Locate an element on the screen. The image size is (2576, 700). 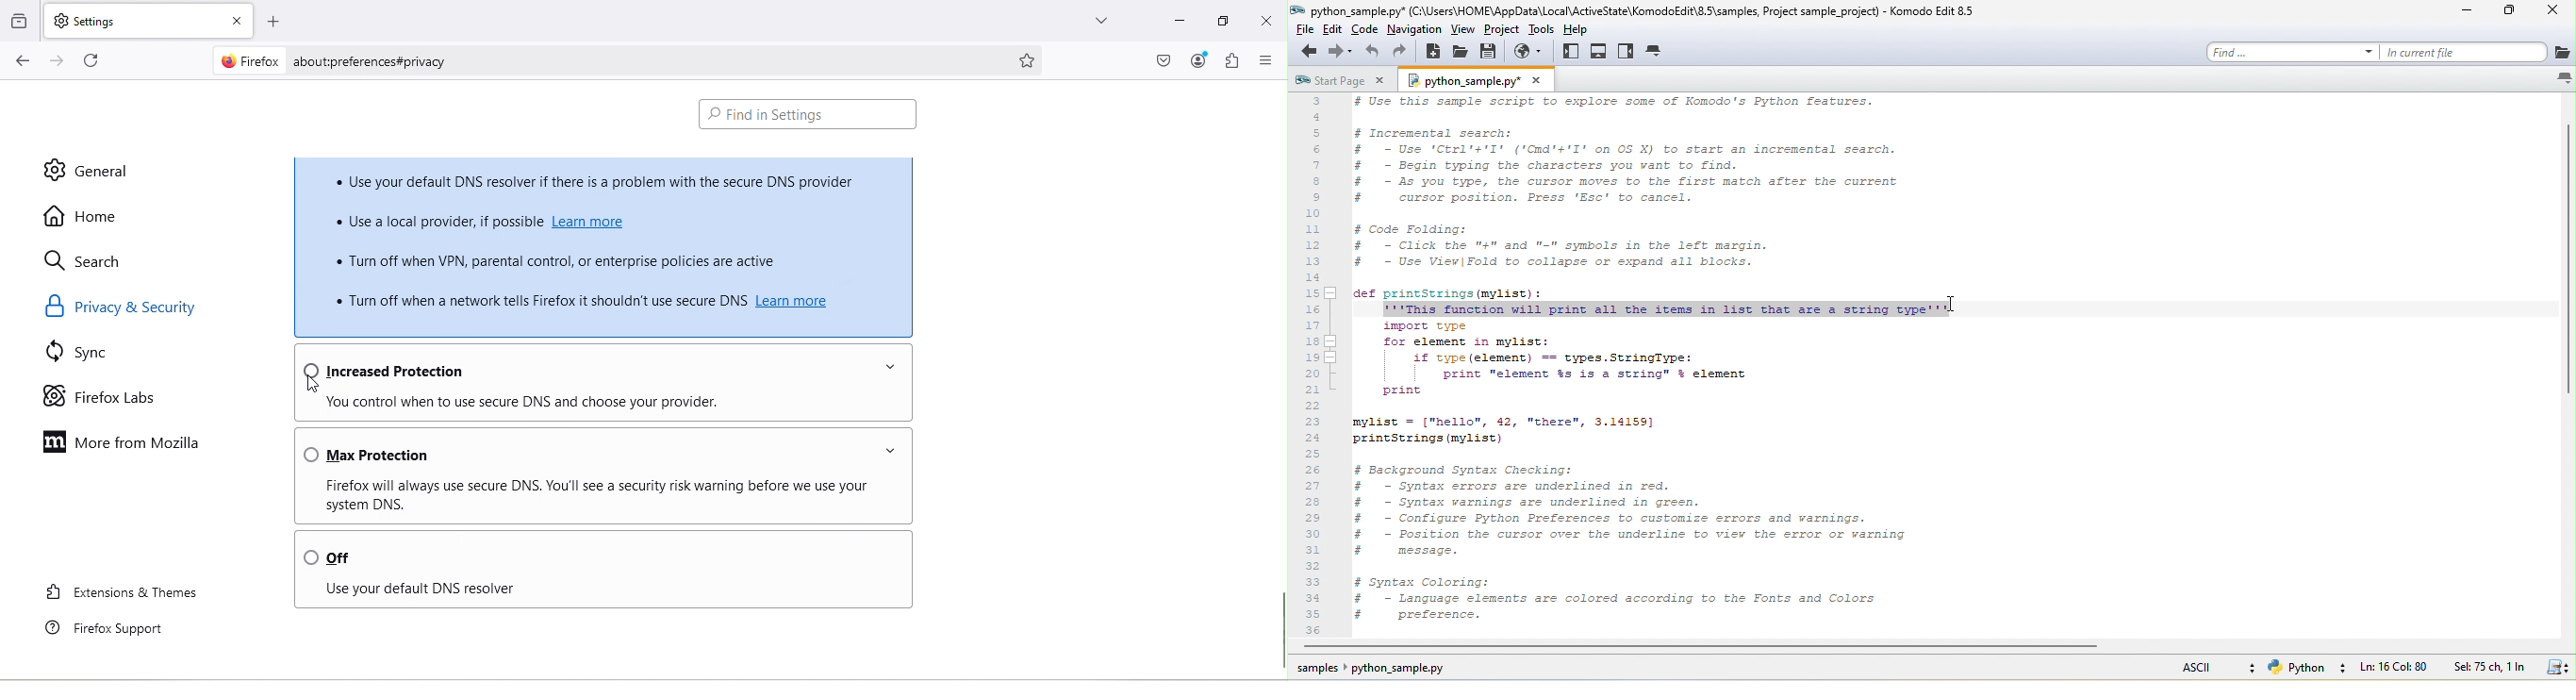
tools is located at coordinates (1544, 29).